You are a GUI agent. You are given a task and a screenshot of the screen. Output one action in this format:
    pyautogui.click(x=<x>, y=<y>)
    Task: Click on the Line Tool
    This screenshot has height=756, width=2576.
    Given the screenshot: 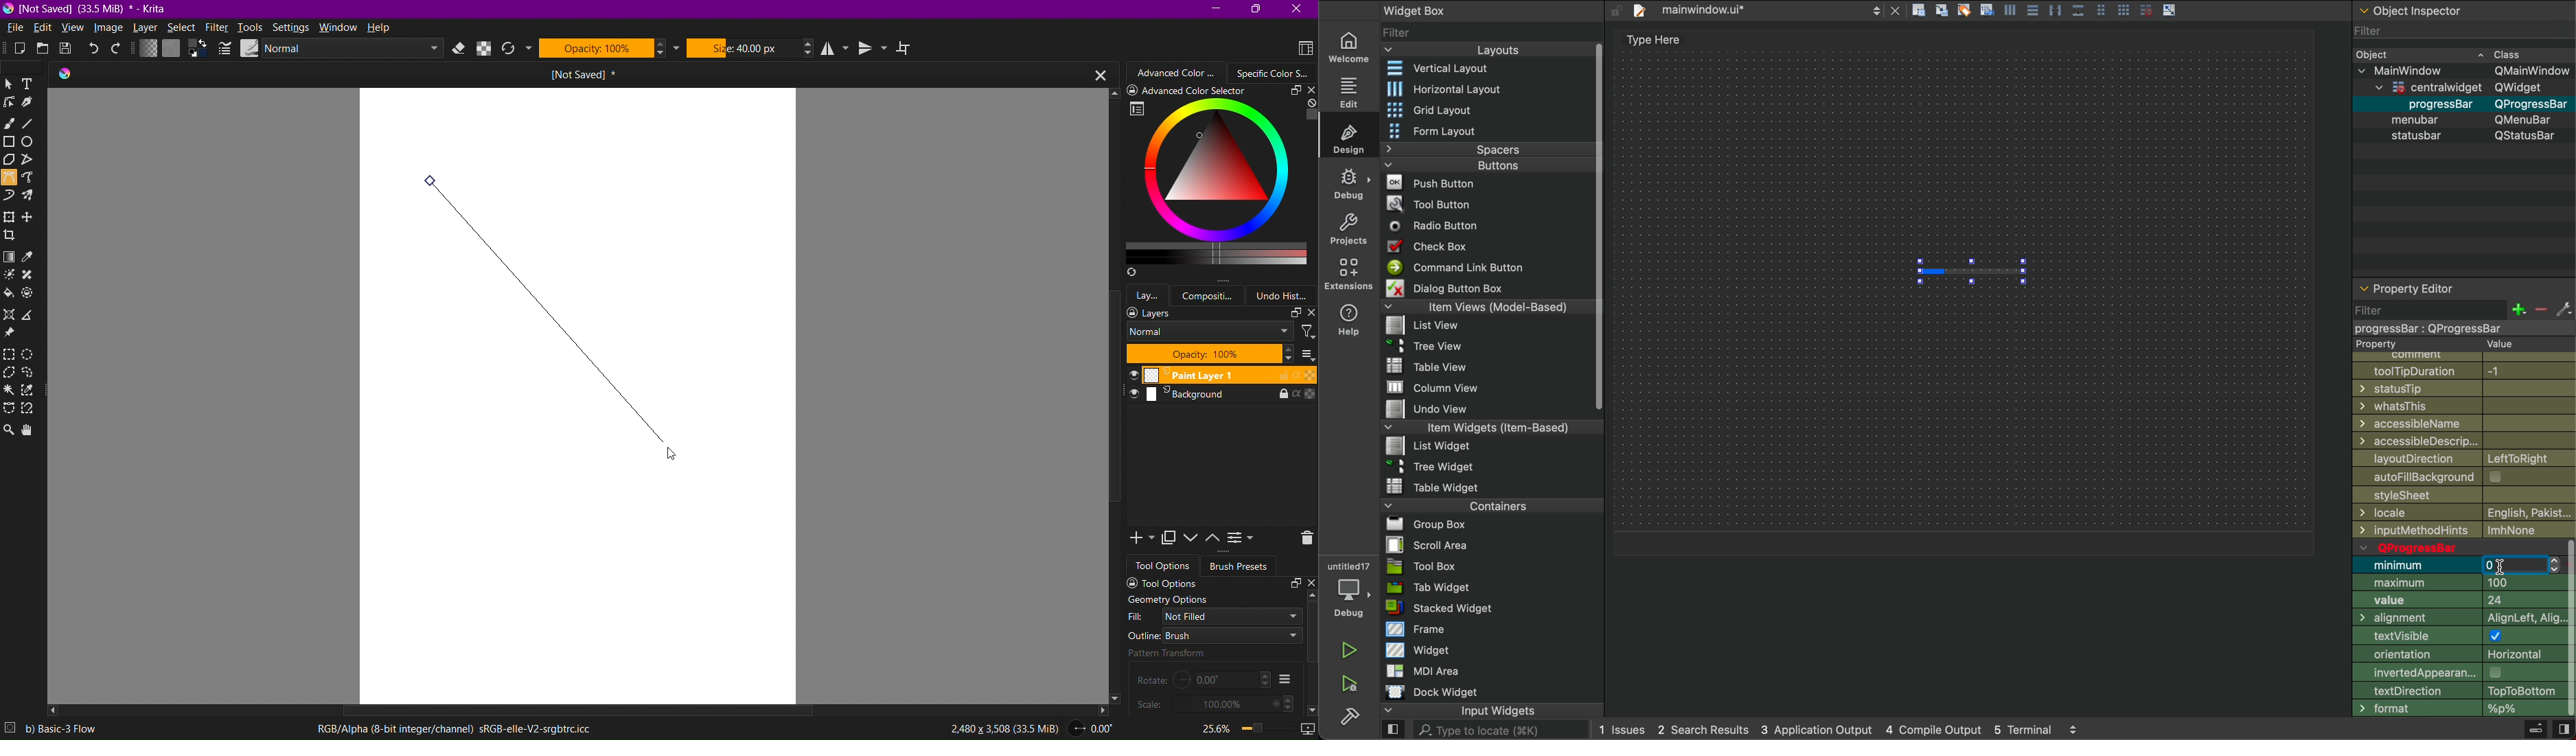 What is the action you would take?
    pyautogui.click(x=33, y=125)
    